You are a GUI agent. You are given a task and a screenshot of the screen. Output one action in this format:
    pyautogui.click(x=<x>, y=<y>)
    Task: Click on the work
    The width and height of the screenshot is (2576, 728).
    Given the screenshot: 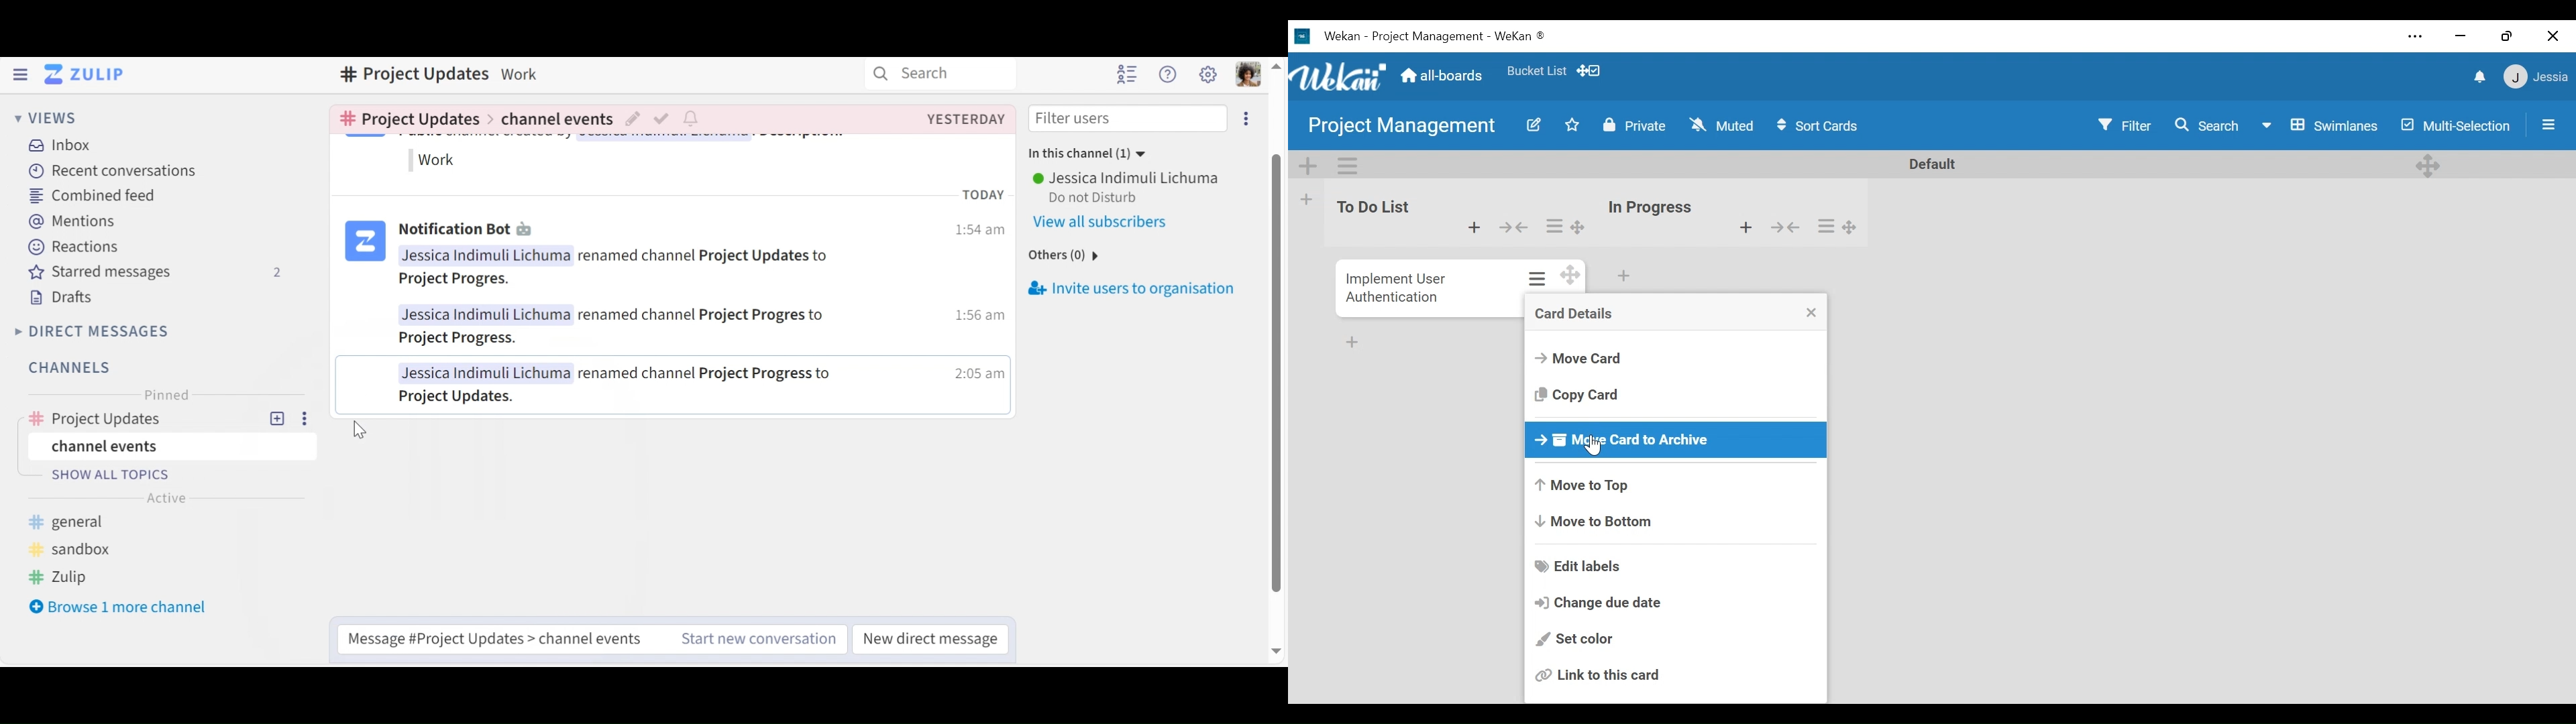 What is the action you would take?
    pyautogui.click(x=439, y=161)
    